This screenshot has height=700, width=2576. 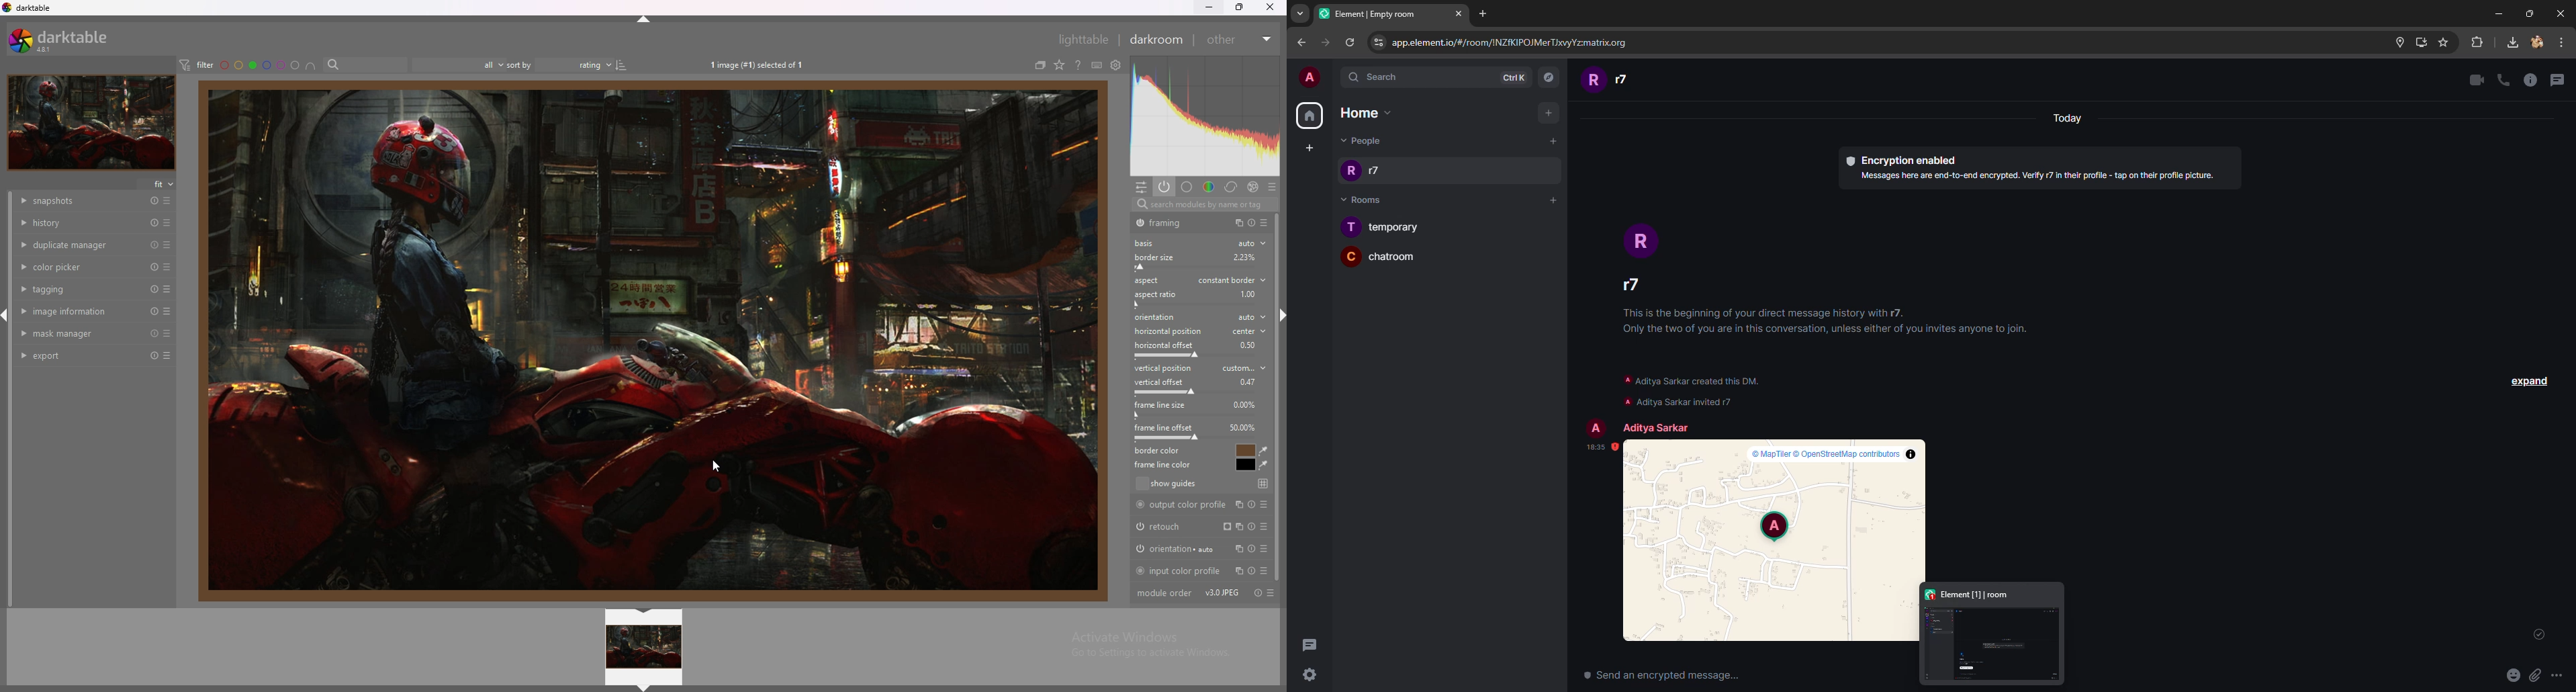 What do you see at coordinates (1436, 170) in the screenshot?
I see `R7` at bounding box center [1436, 170].